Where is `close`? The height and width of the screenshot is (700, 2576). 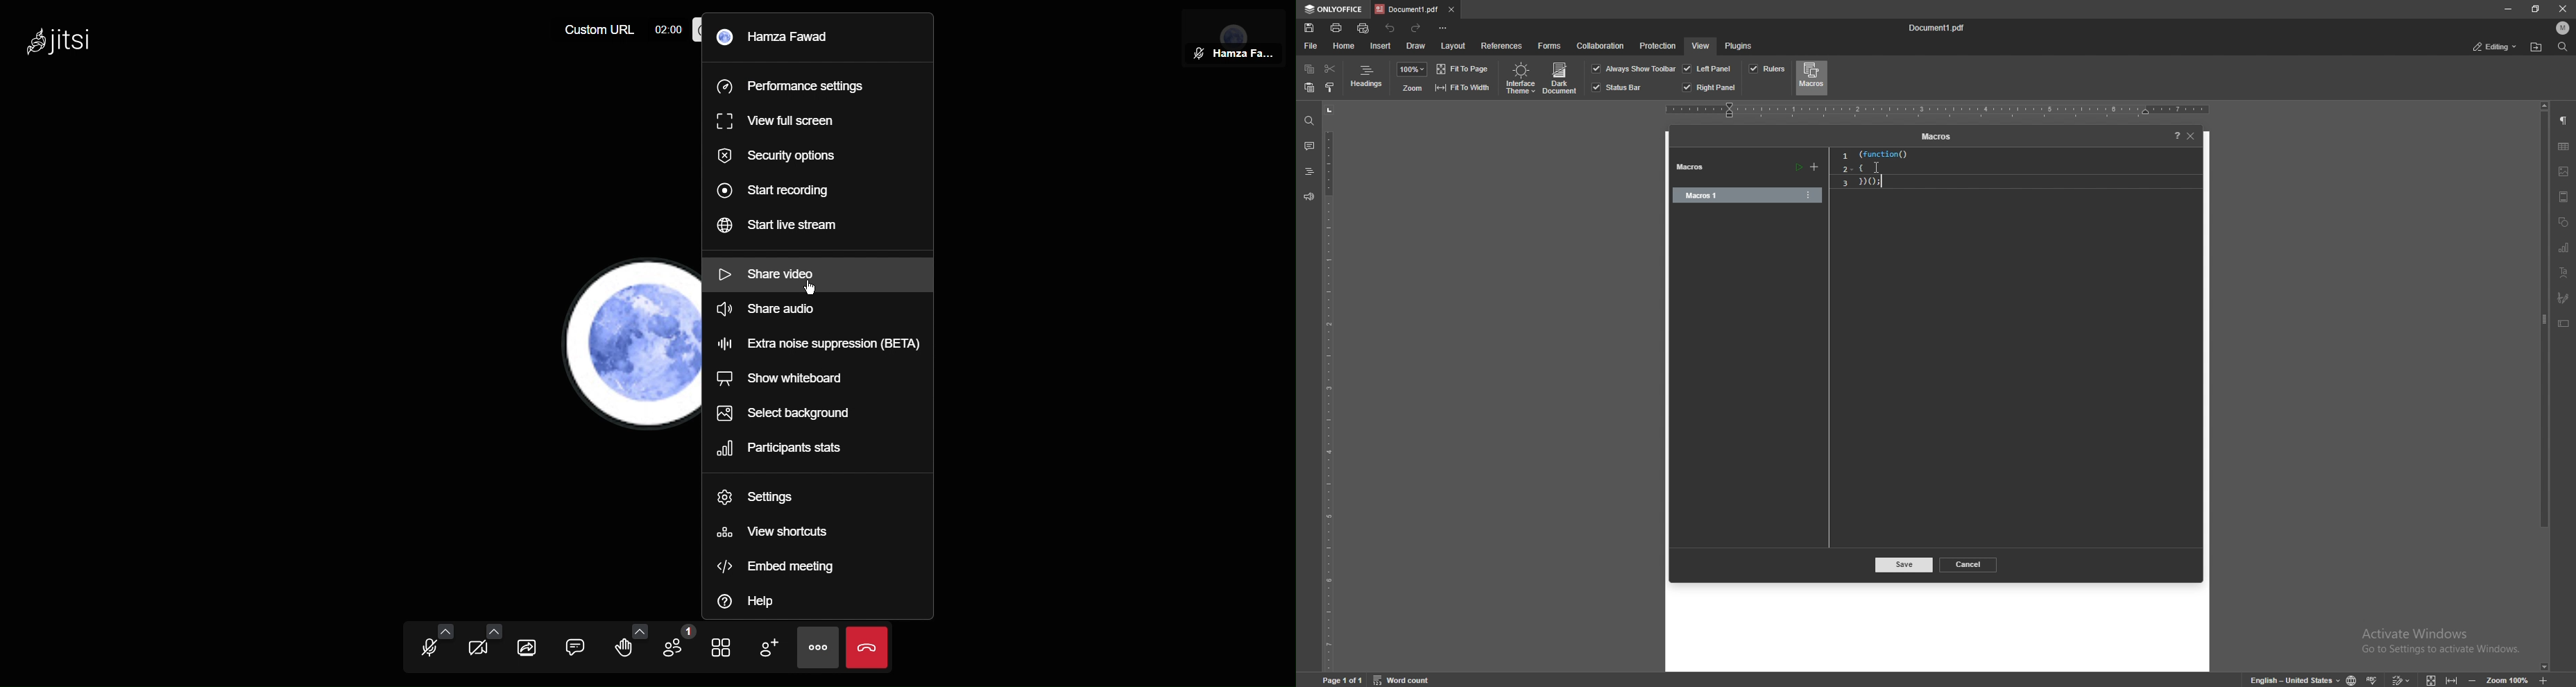
close is located at coordinates (2192, 136).